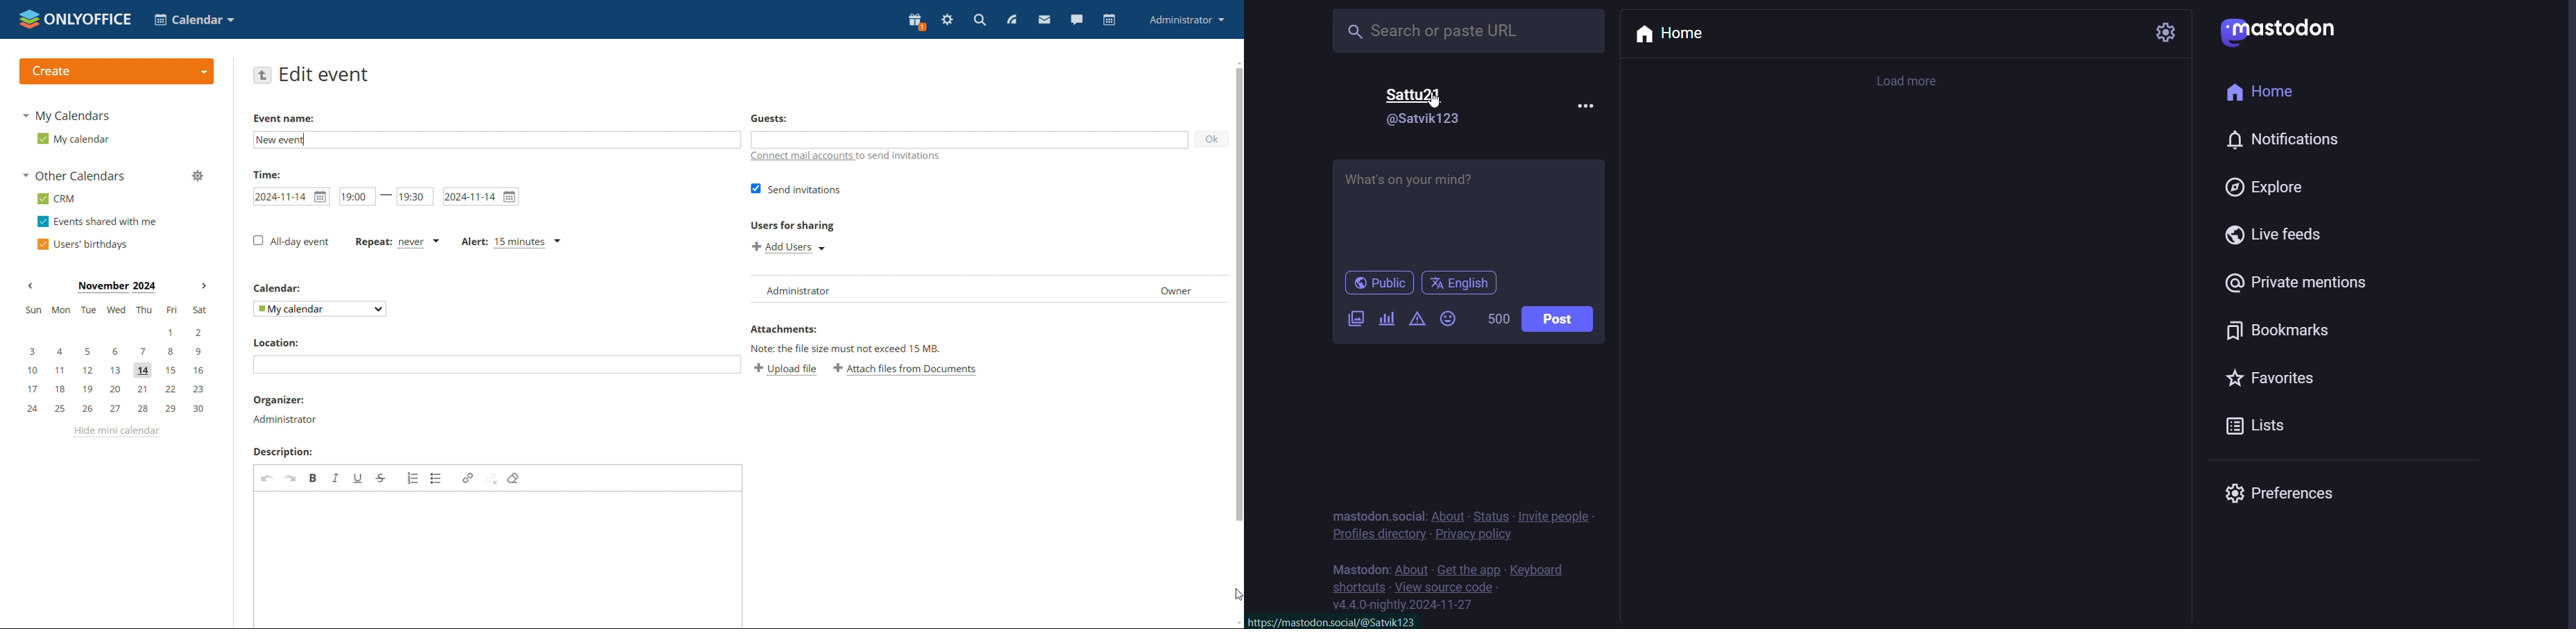 The height and width of the screenshot is (644, 2576). Describe the element at coordinates (1185, 21) in the screenshot. I see `profile` at that location.